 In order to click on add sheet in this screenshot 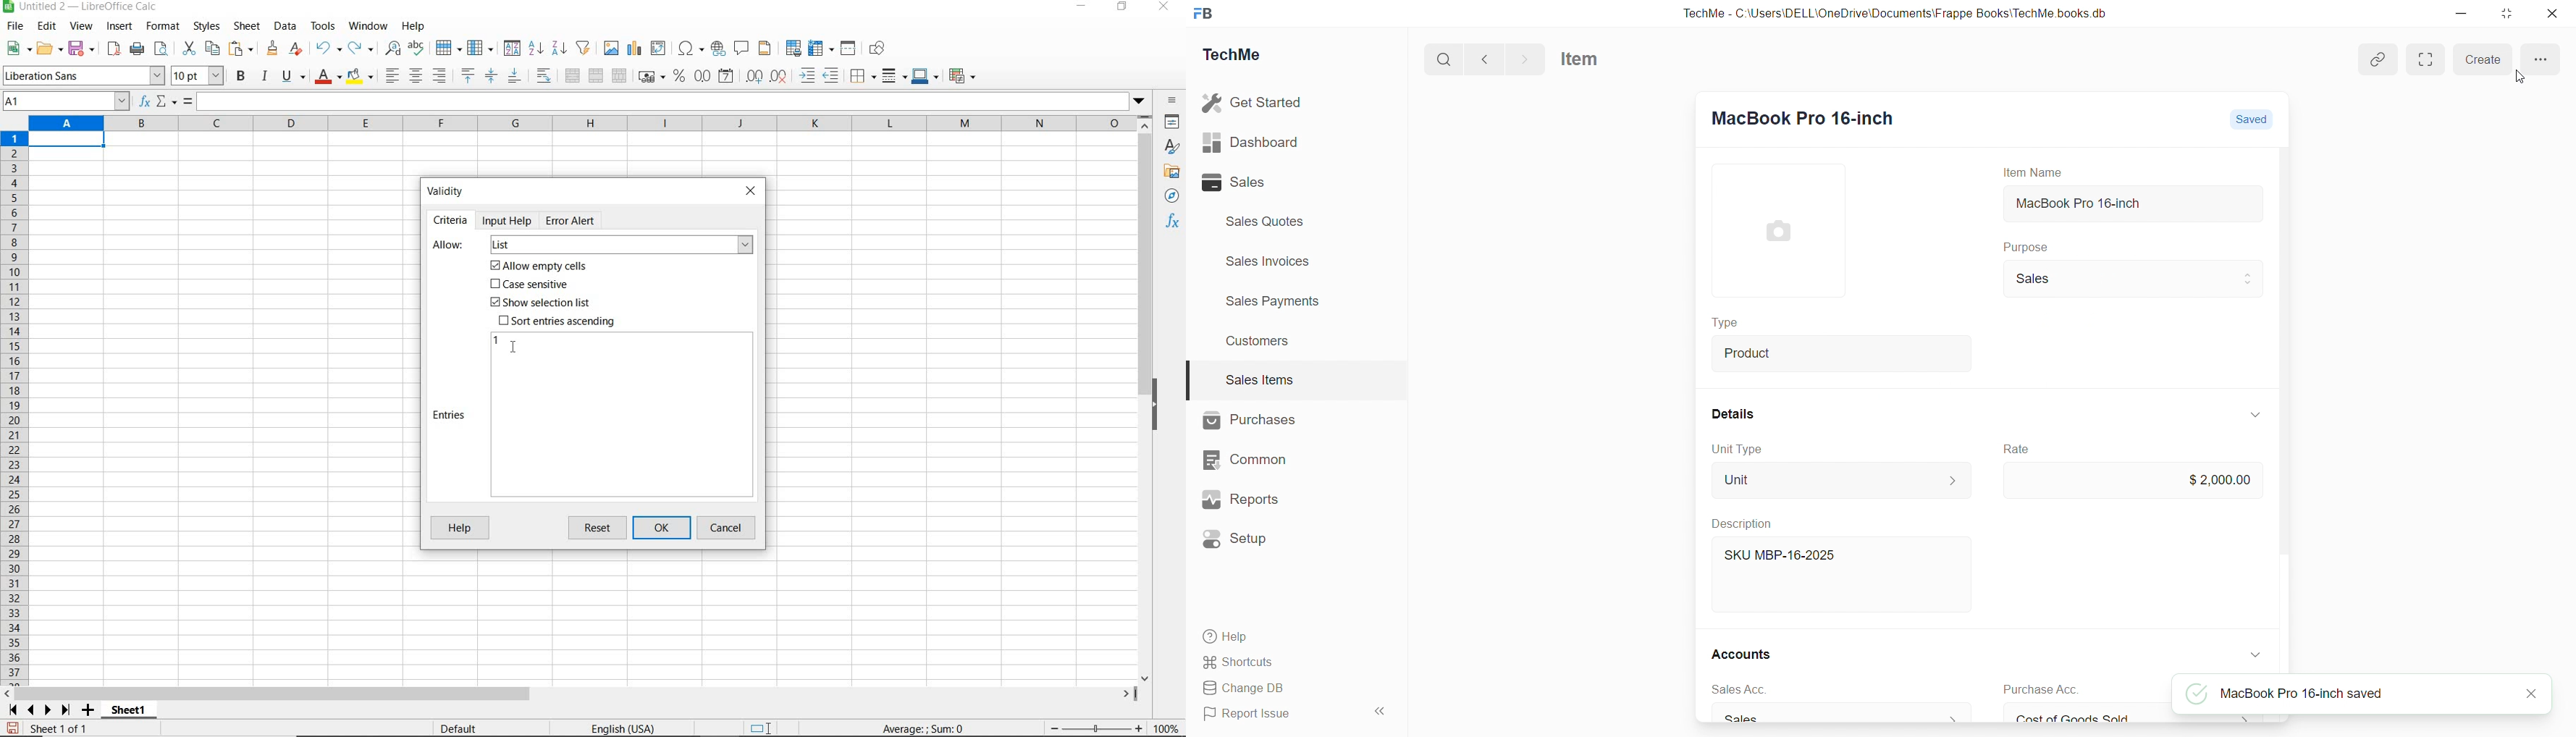, I will do `click(86, 712)`.